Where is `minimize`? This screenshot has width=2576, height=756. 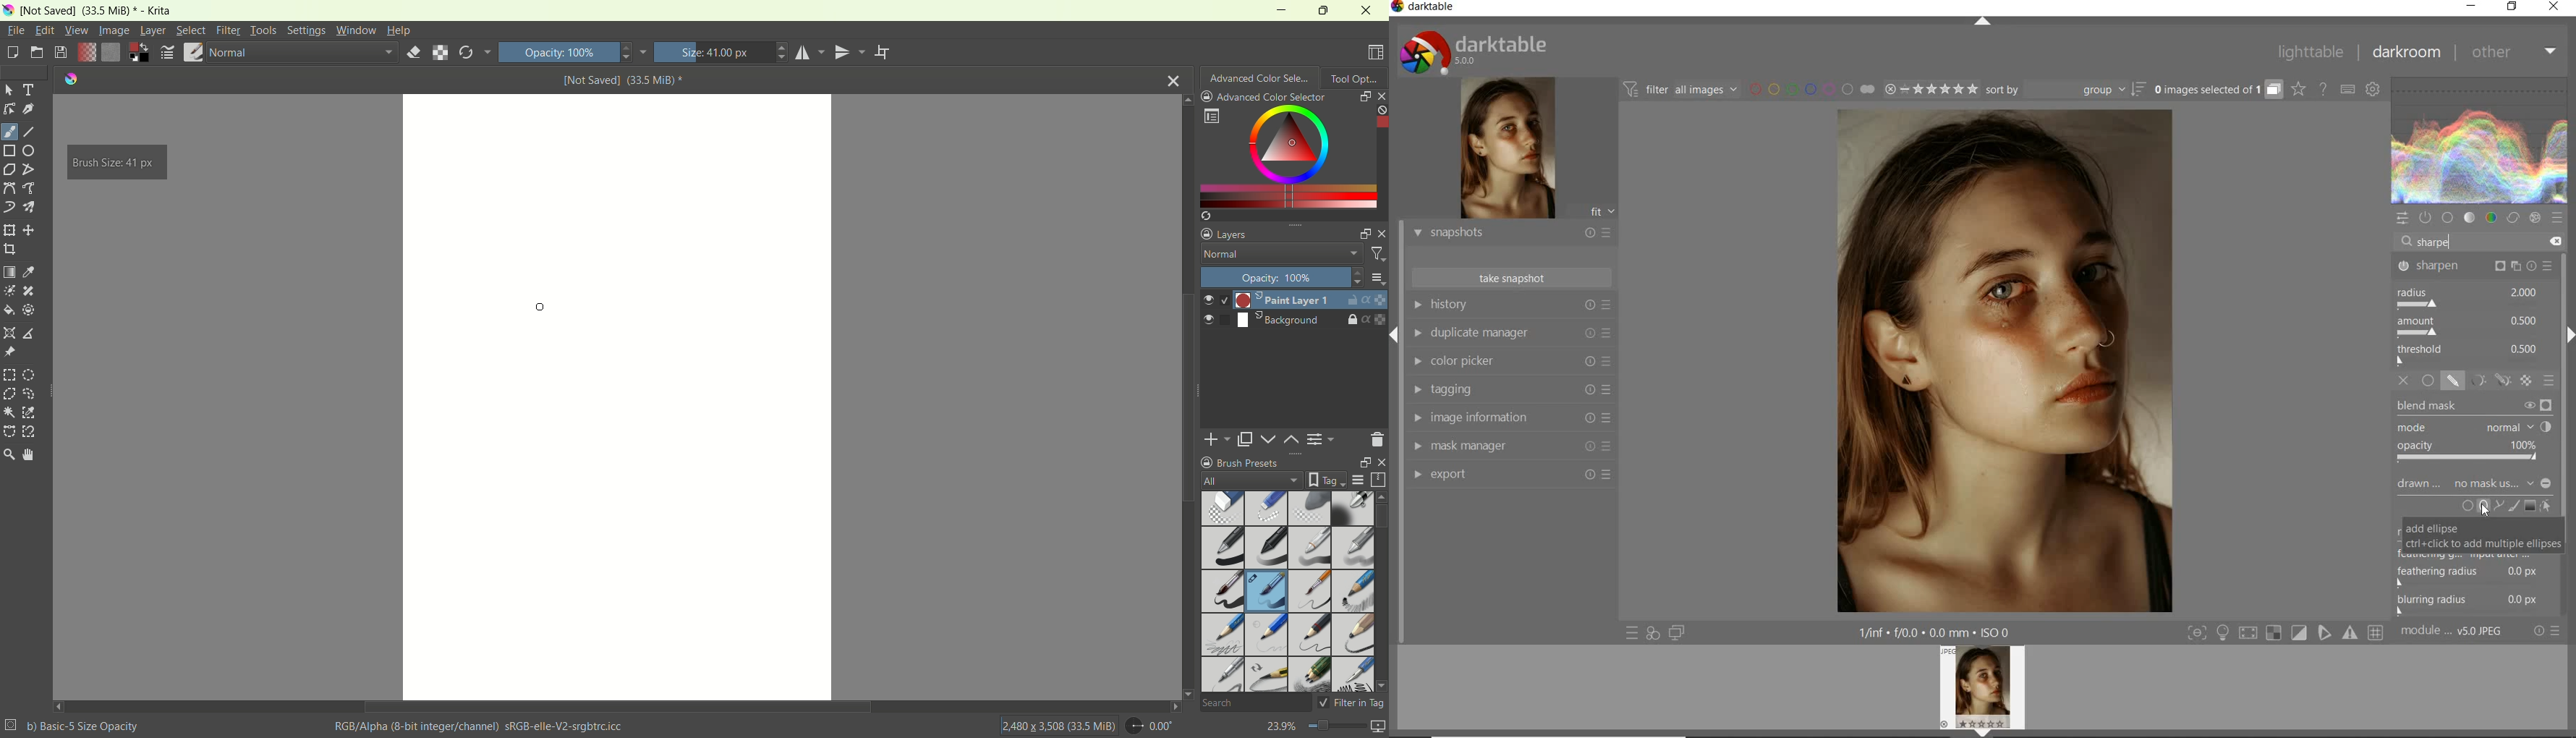 minimize is located at coordinates (1275, 9).